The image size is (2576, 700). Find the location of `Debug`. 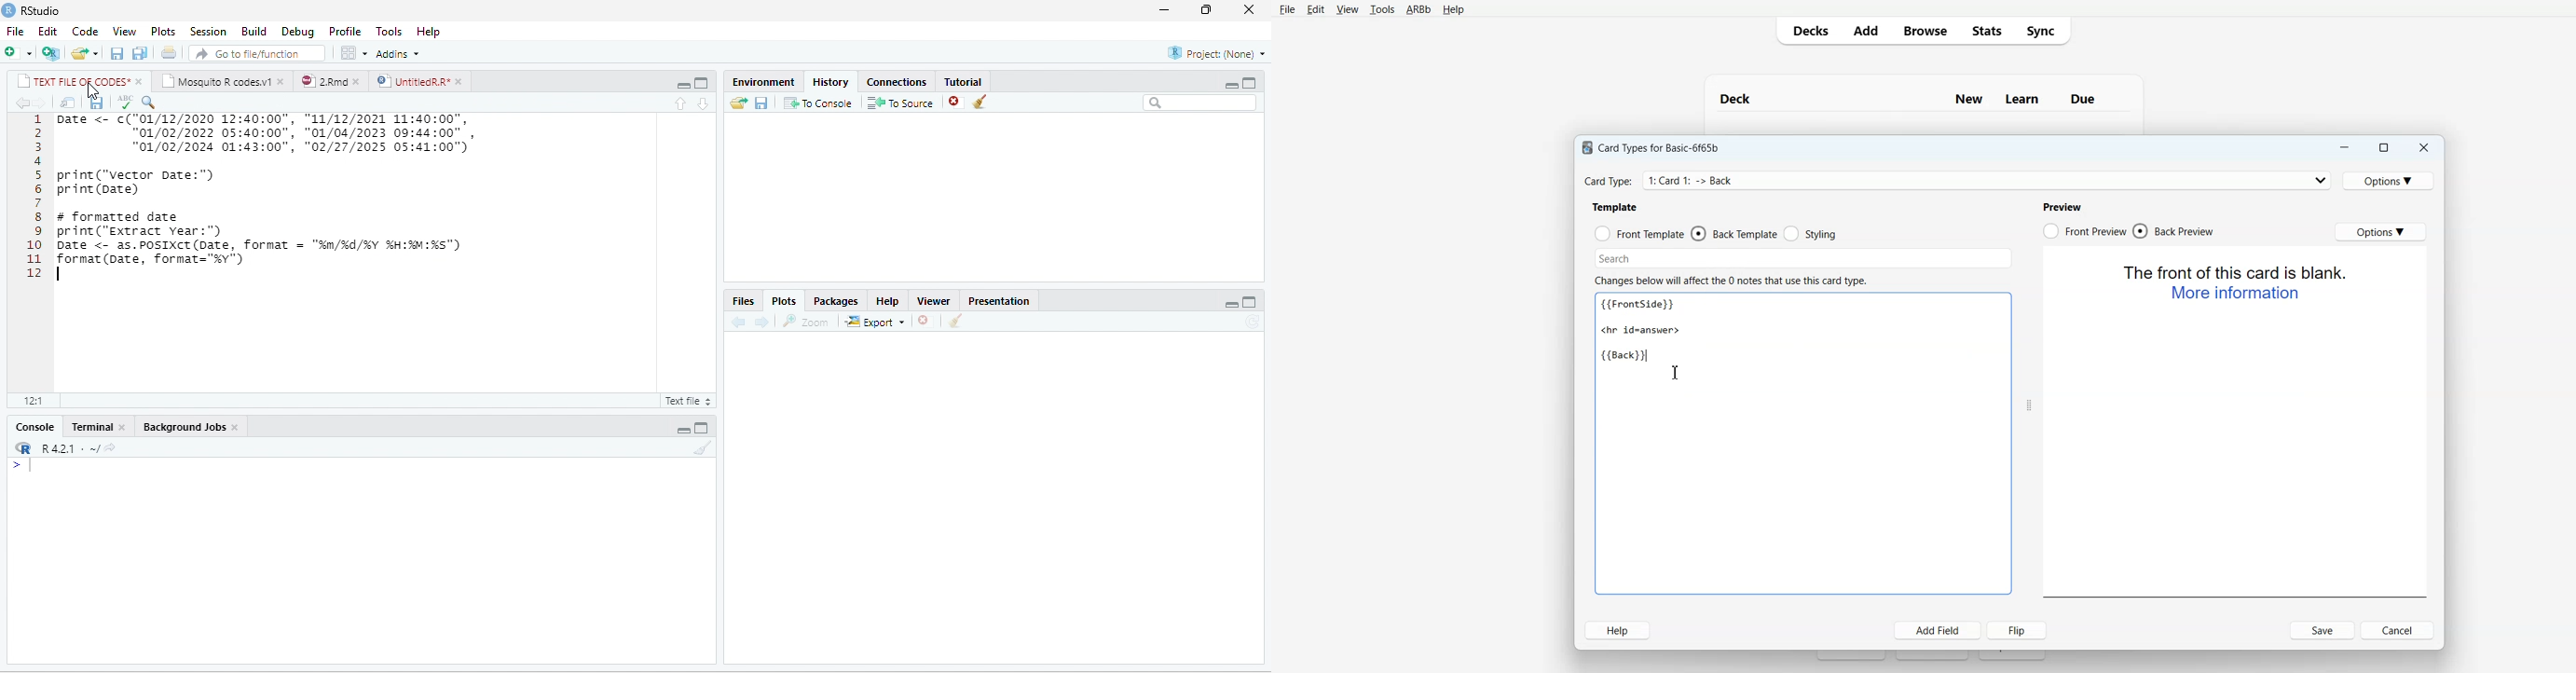

Debug is located at coordinates (299, 32).